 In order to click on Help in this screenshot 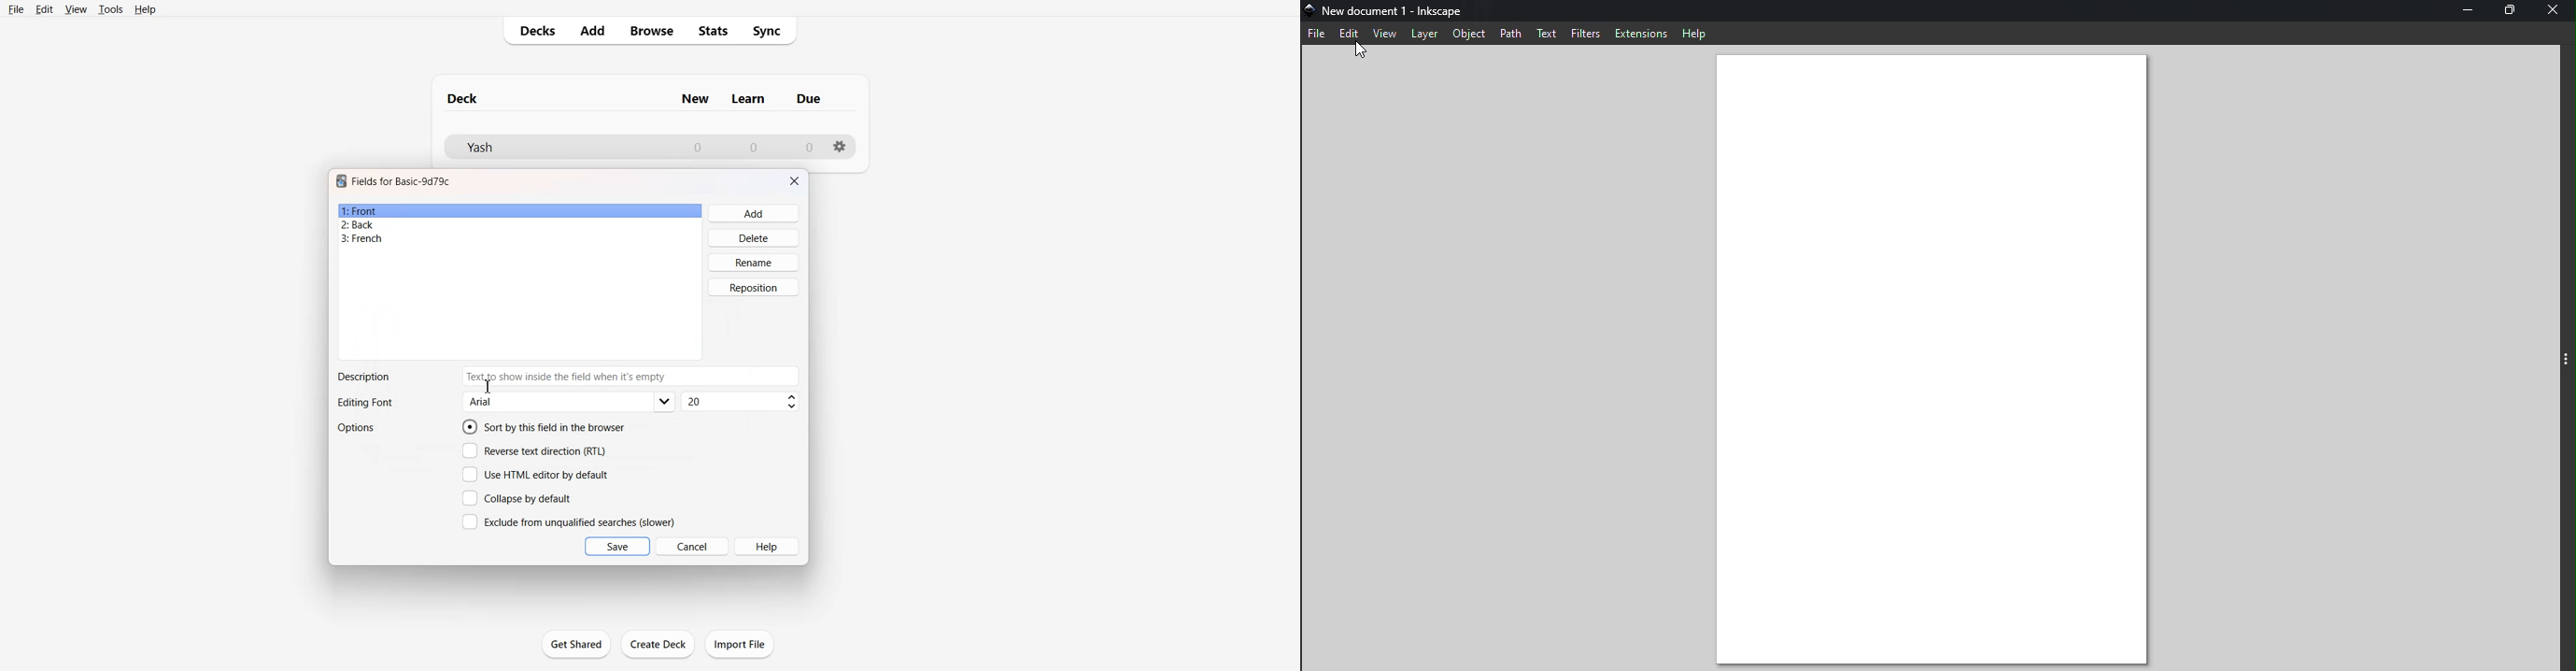, I will do `click(768, 546)`.